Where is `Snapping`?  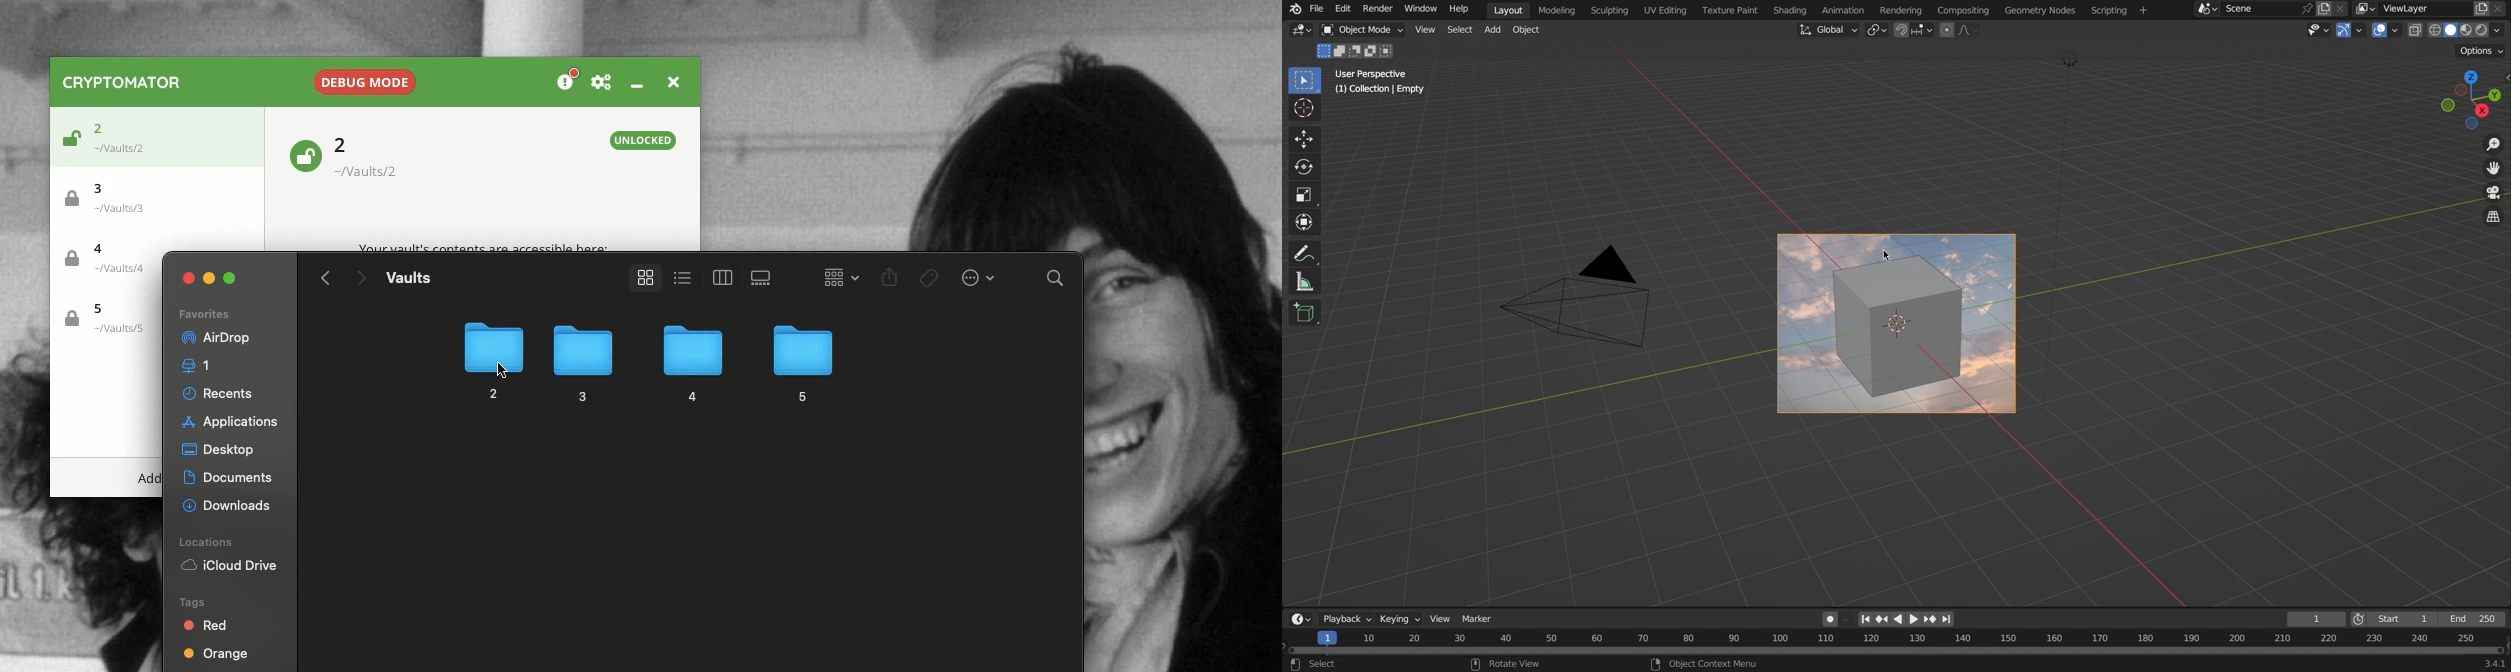
Snapping is located at coordinates (1914, 31).